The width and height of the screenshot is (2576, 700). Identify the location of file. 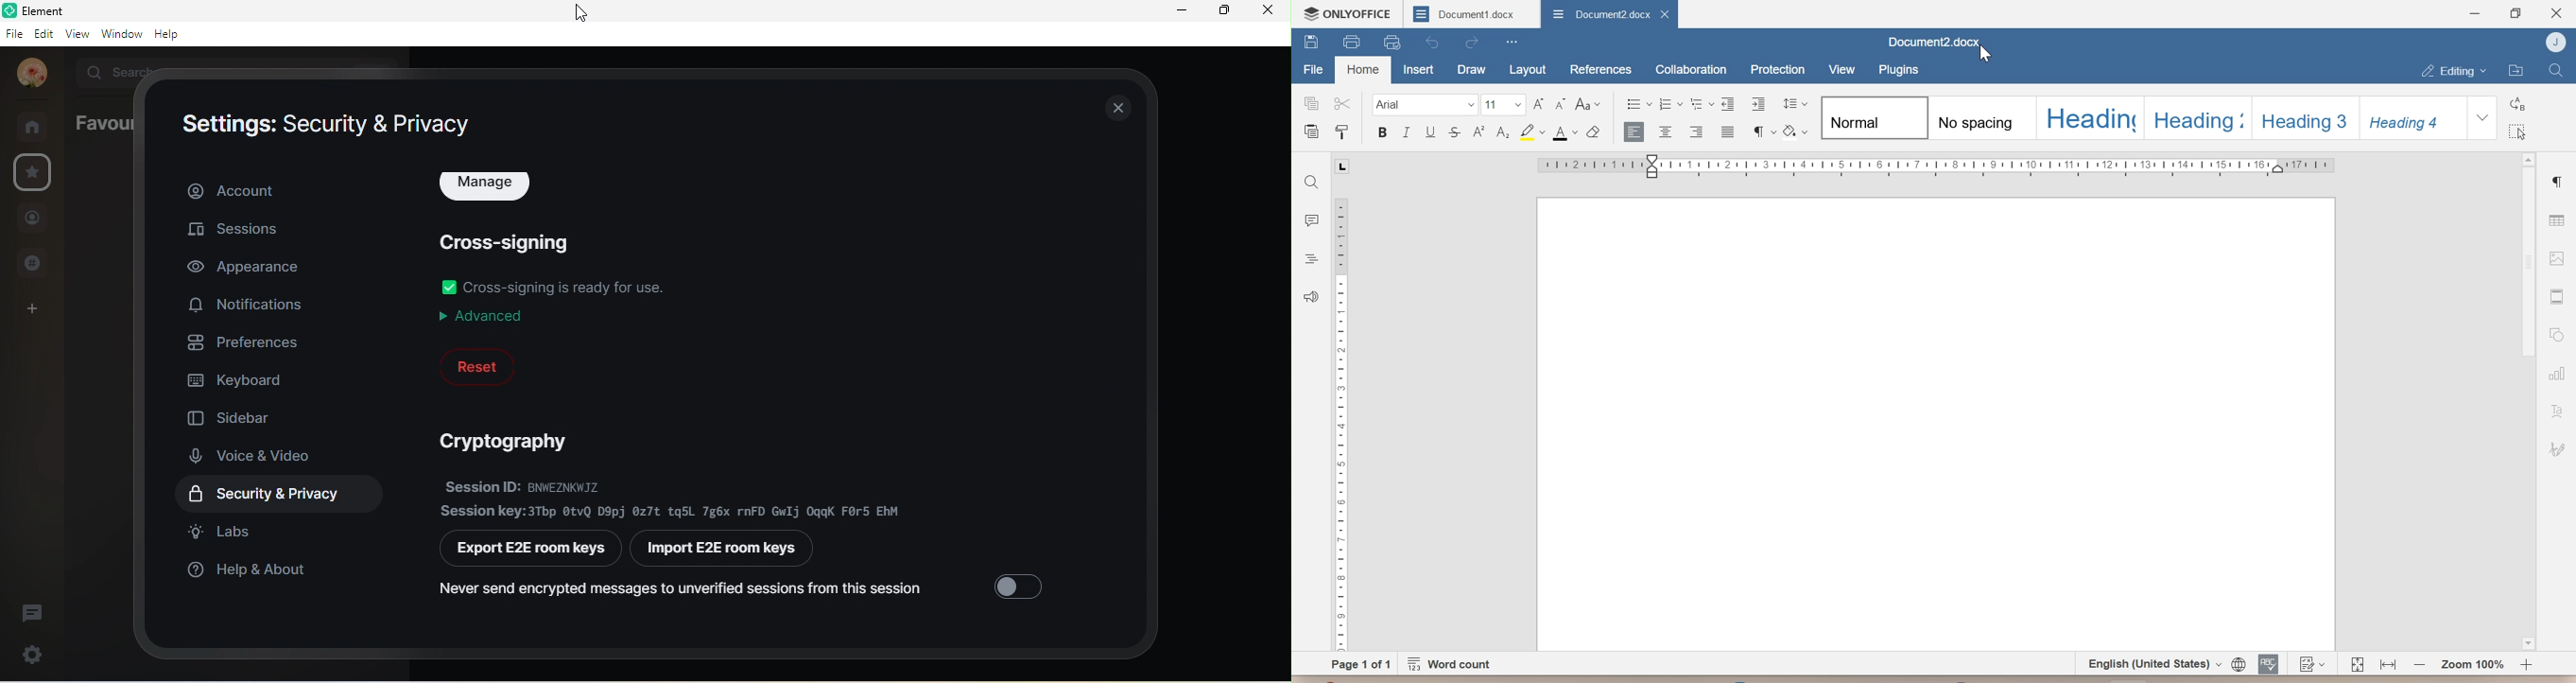
(13, 34).